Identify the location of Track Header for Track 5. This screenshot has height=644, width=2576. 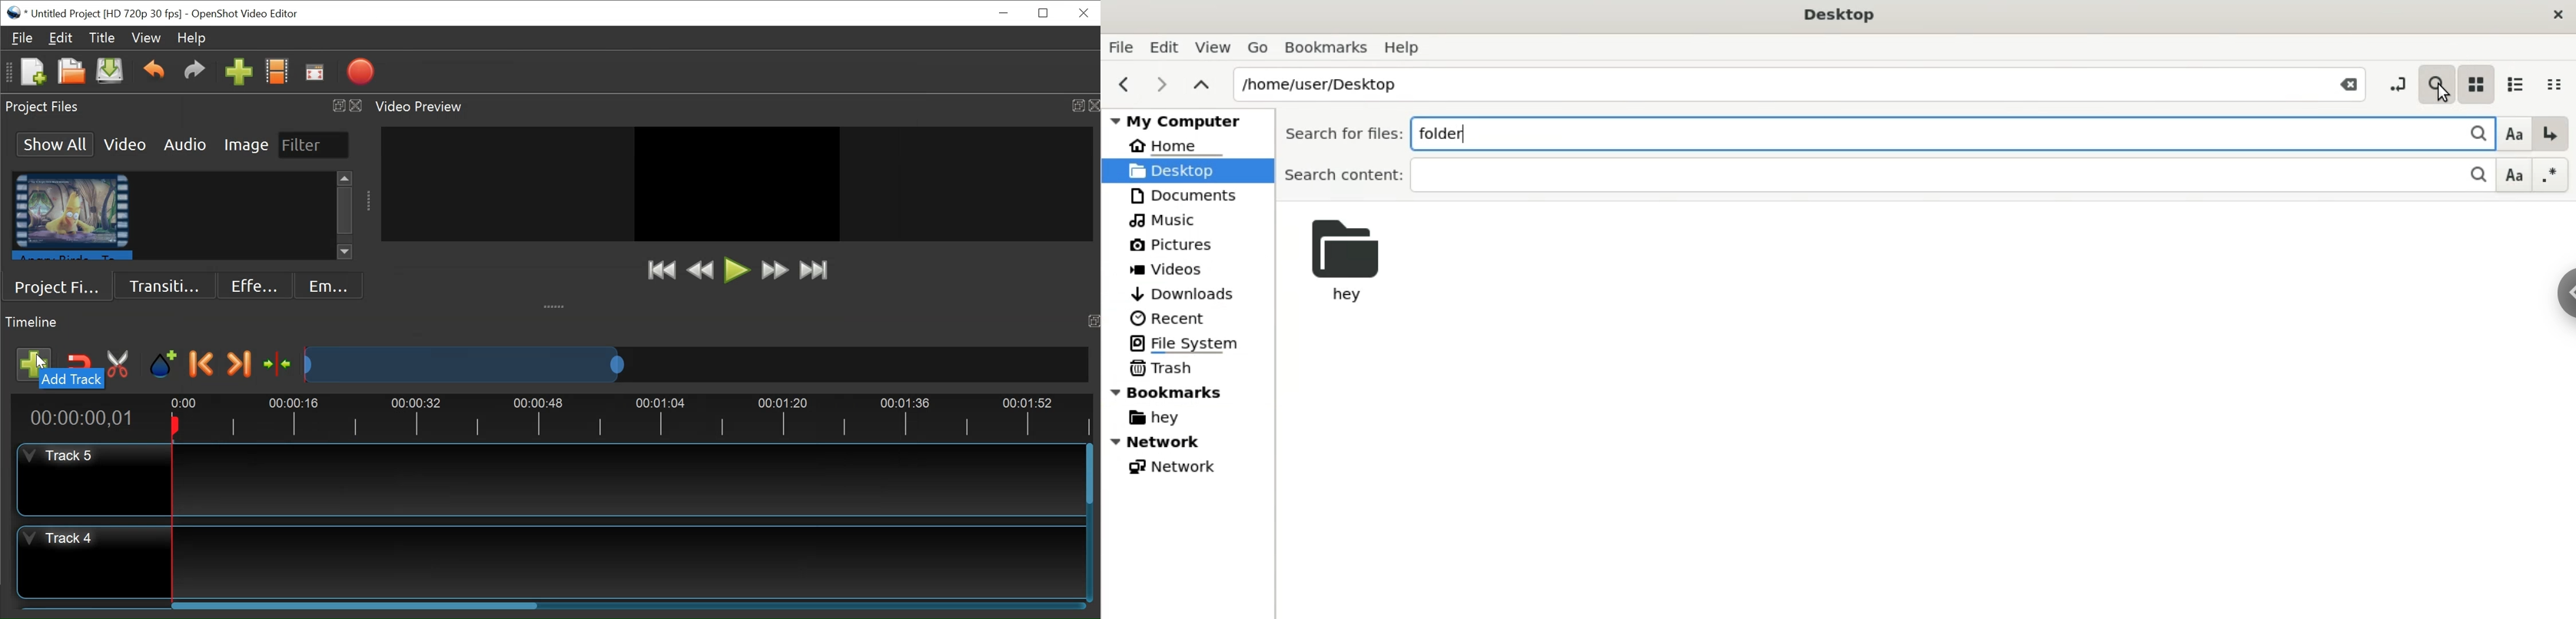
(94, 477).